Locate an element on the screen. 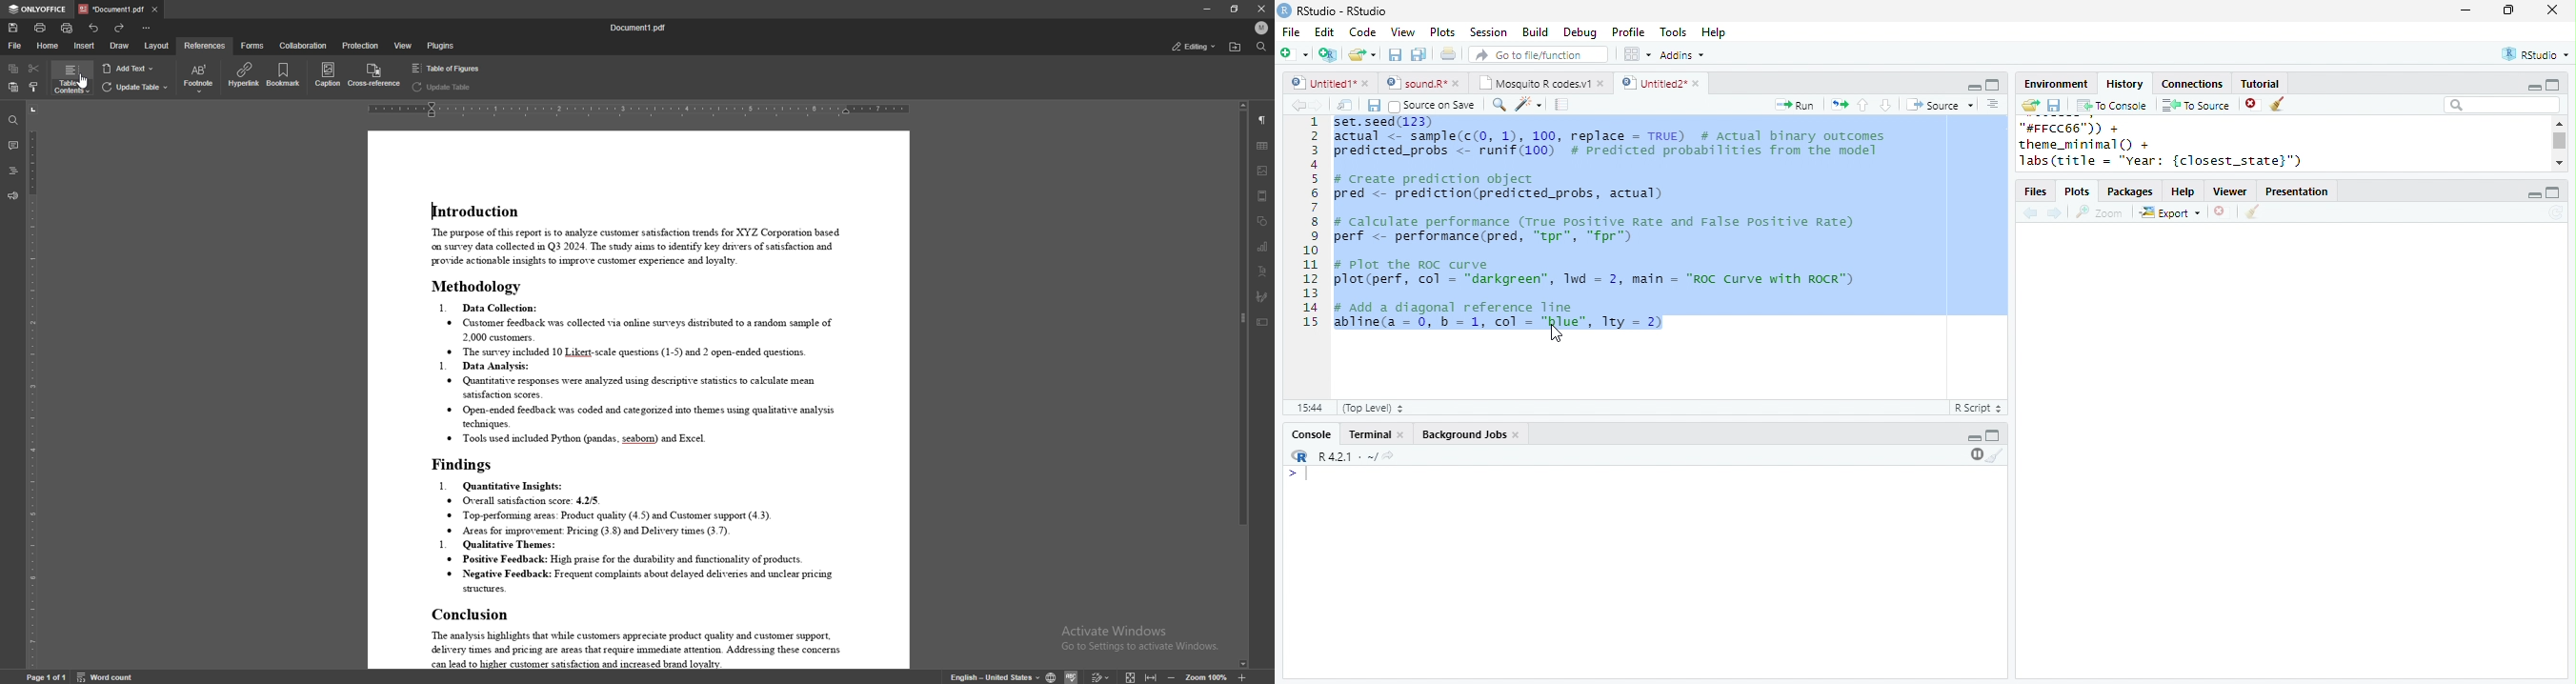  update table is located at coordinates (135, 87).